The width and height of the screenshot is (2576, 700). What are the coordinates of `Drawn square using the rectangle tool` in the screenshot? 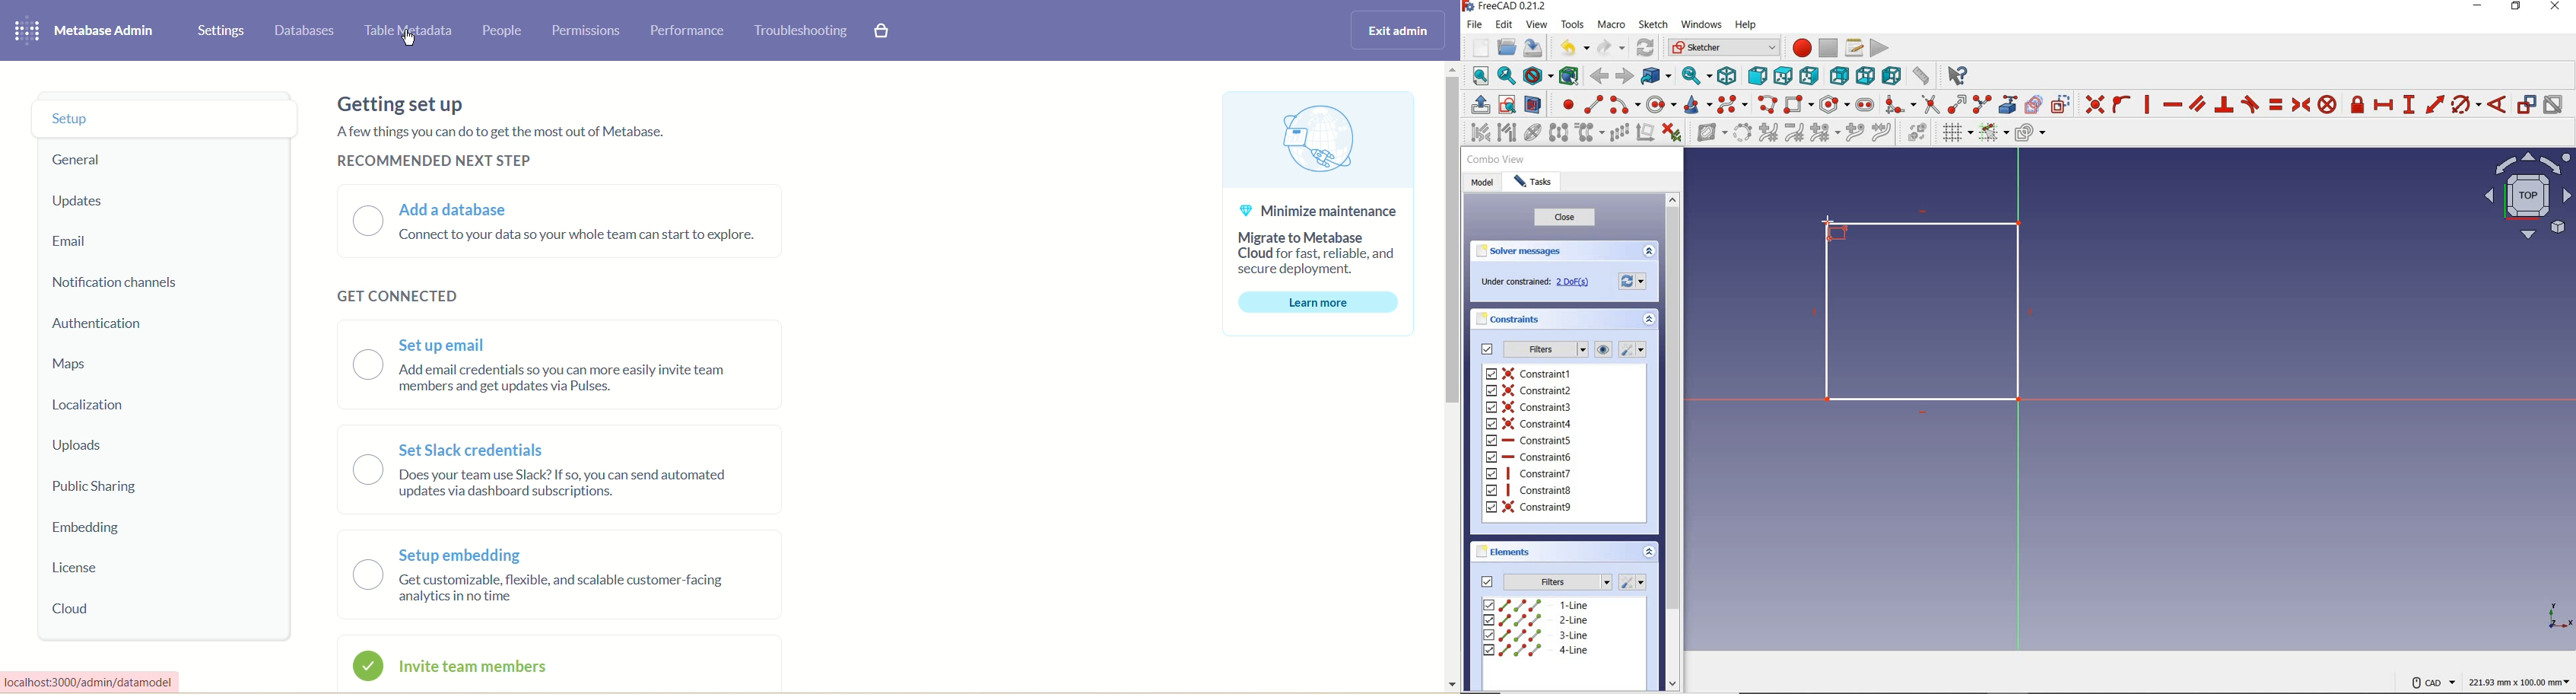 It's located at (1924, 315).